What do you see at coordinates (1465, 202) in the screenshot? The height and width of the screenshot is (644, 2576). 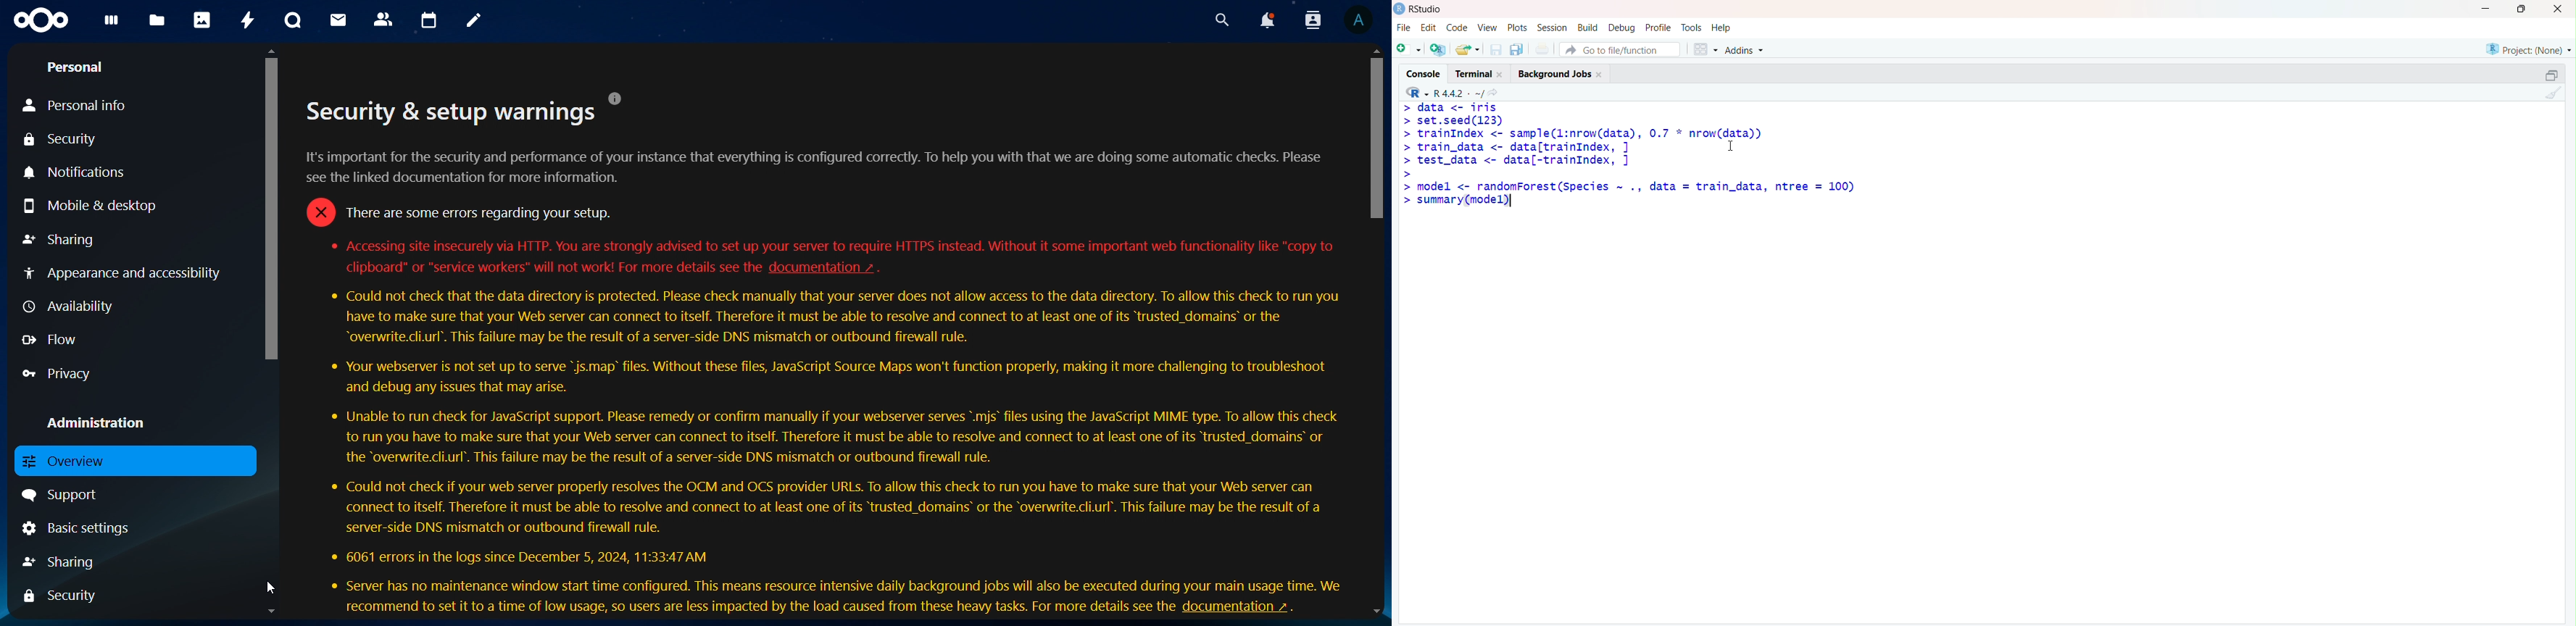 I see `Summary (model)` at bounding box center [1465, 202].